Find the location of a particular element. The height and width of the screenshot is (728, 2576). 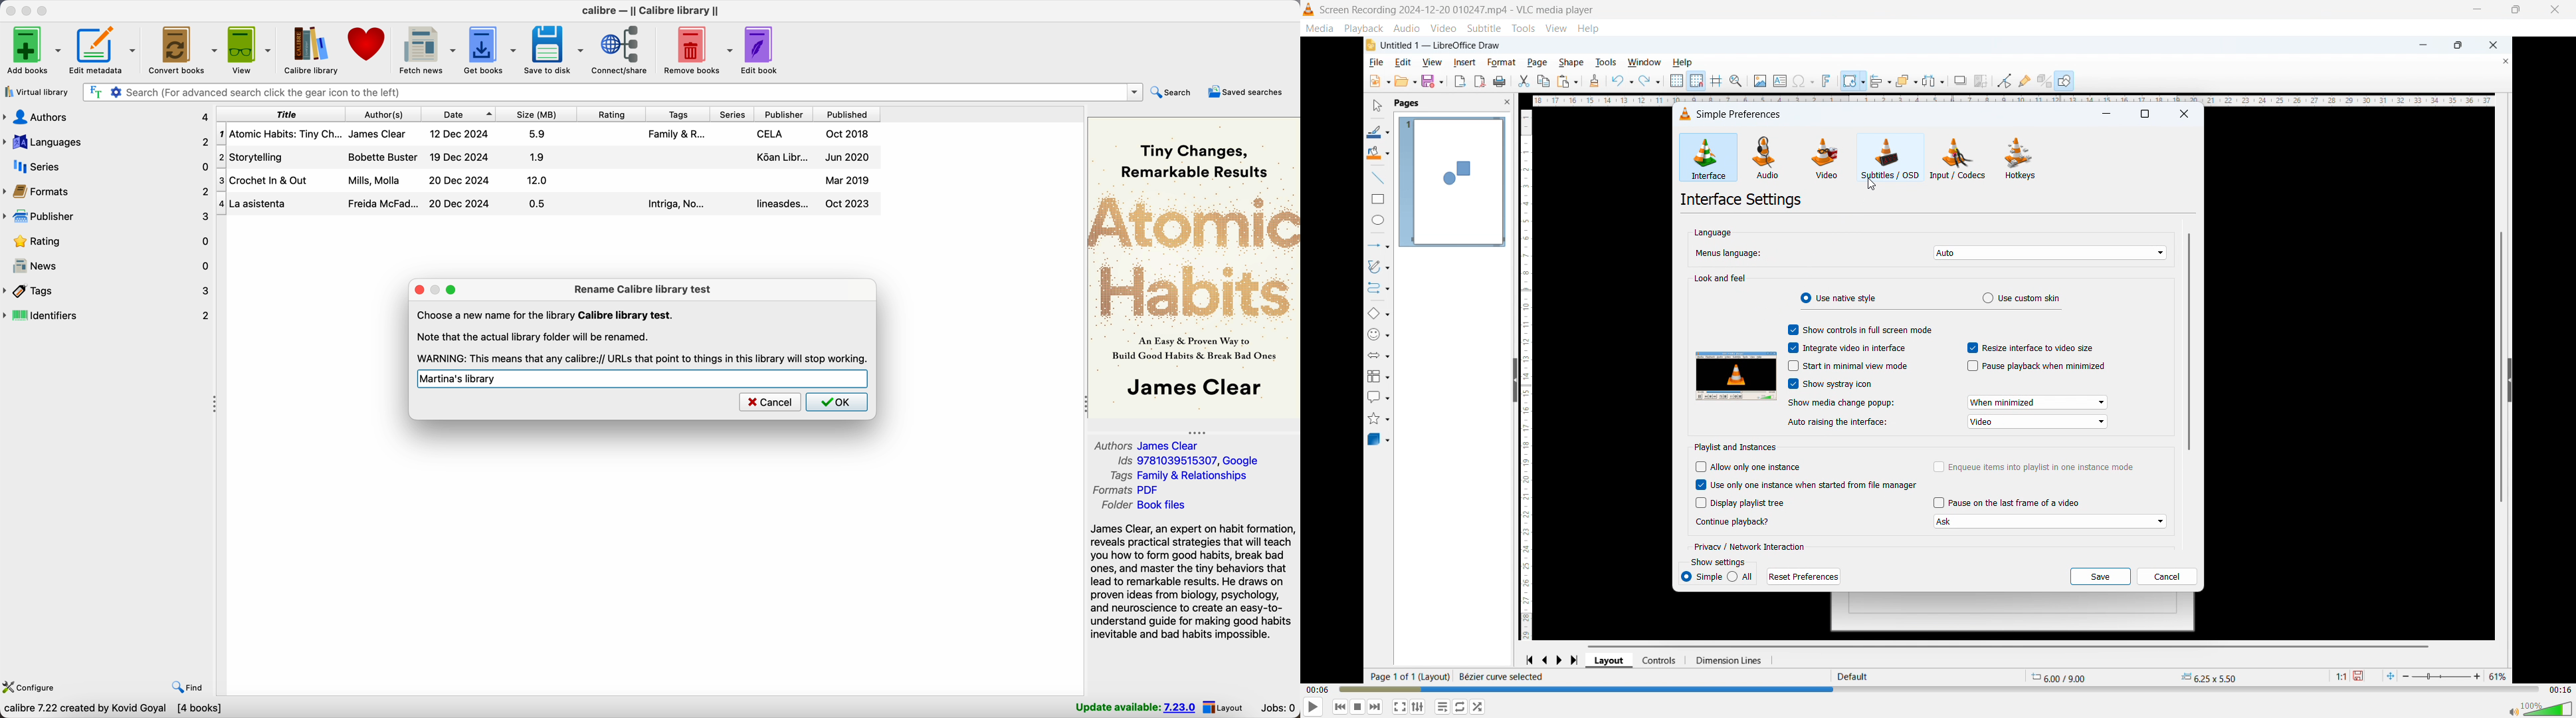

Video  is located at coordinates (1442, 29).